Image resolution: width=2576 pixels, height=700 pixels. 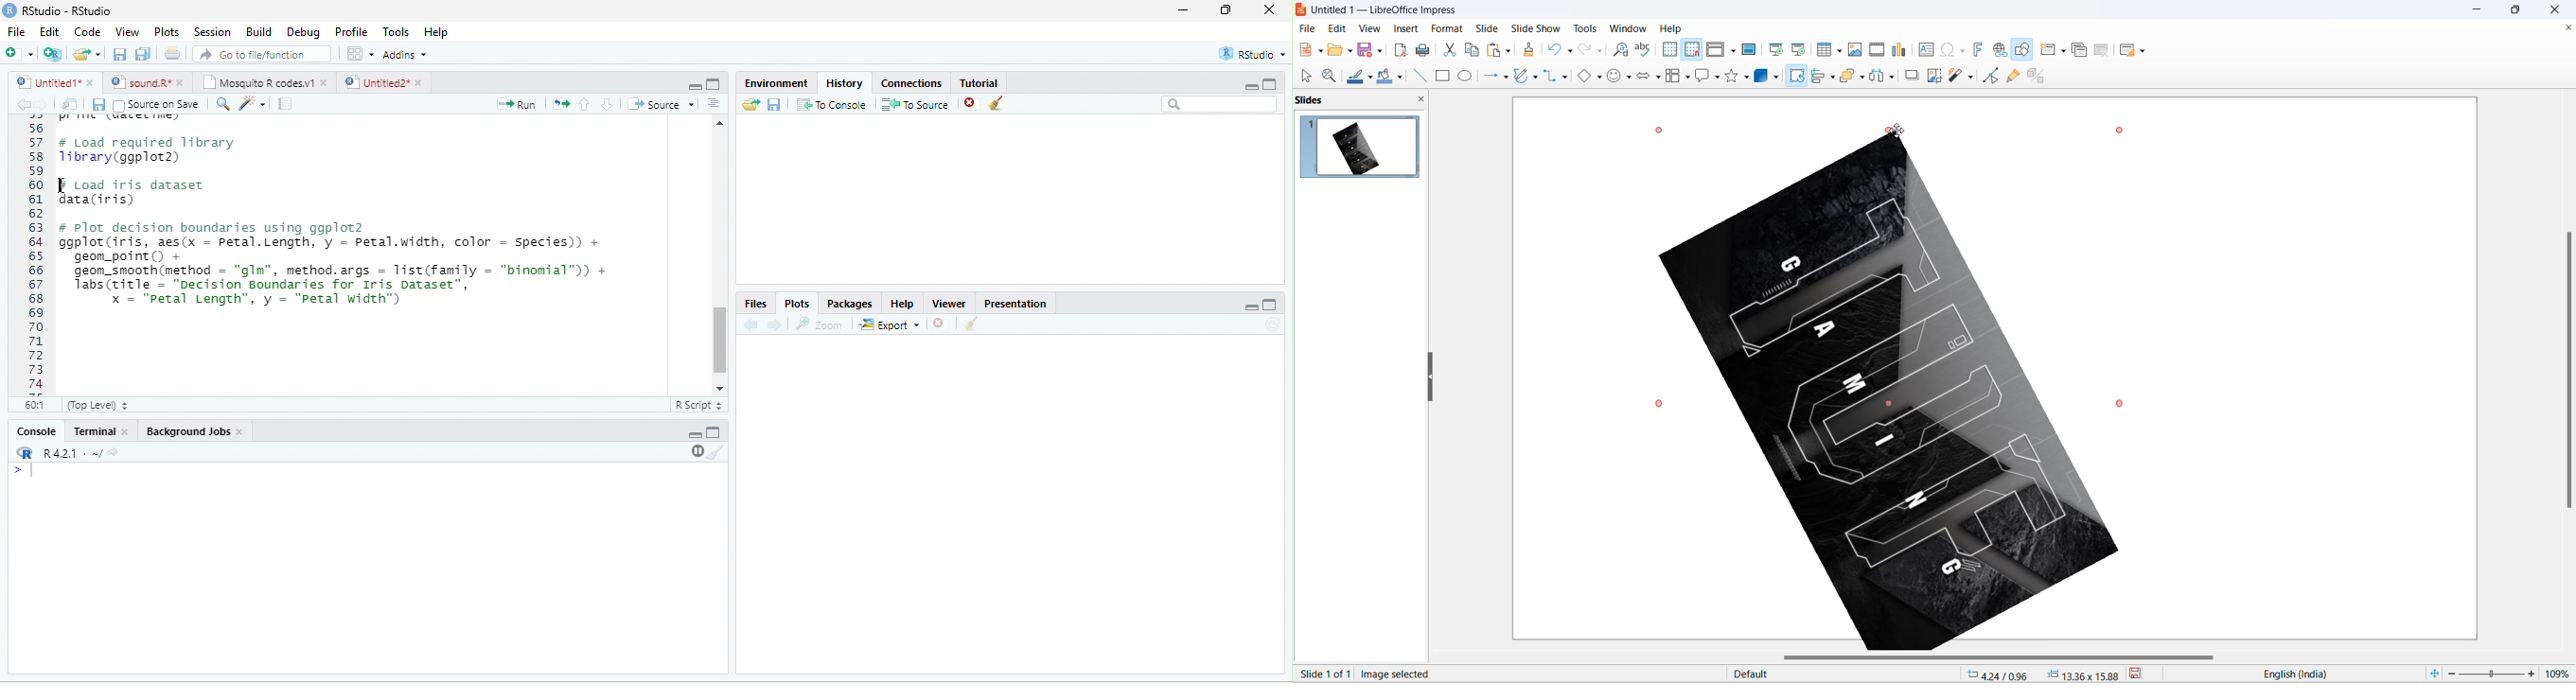 I want to click on toggle extrusion, so click(x=2041, y=74).